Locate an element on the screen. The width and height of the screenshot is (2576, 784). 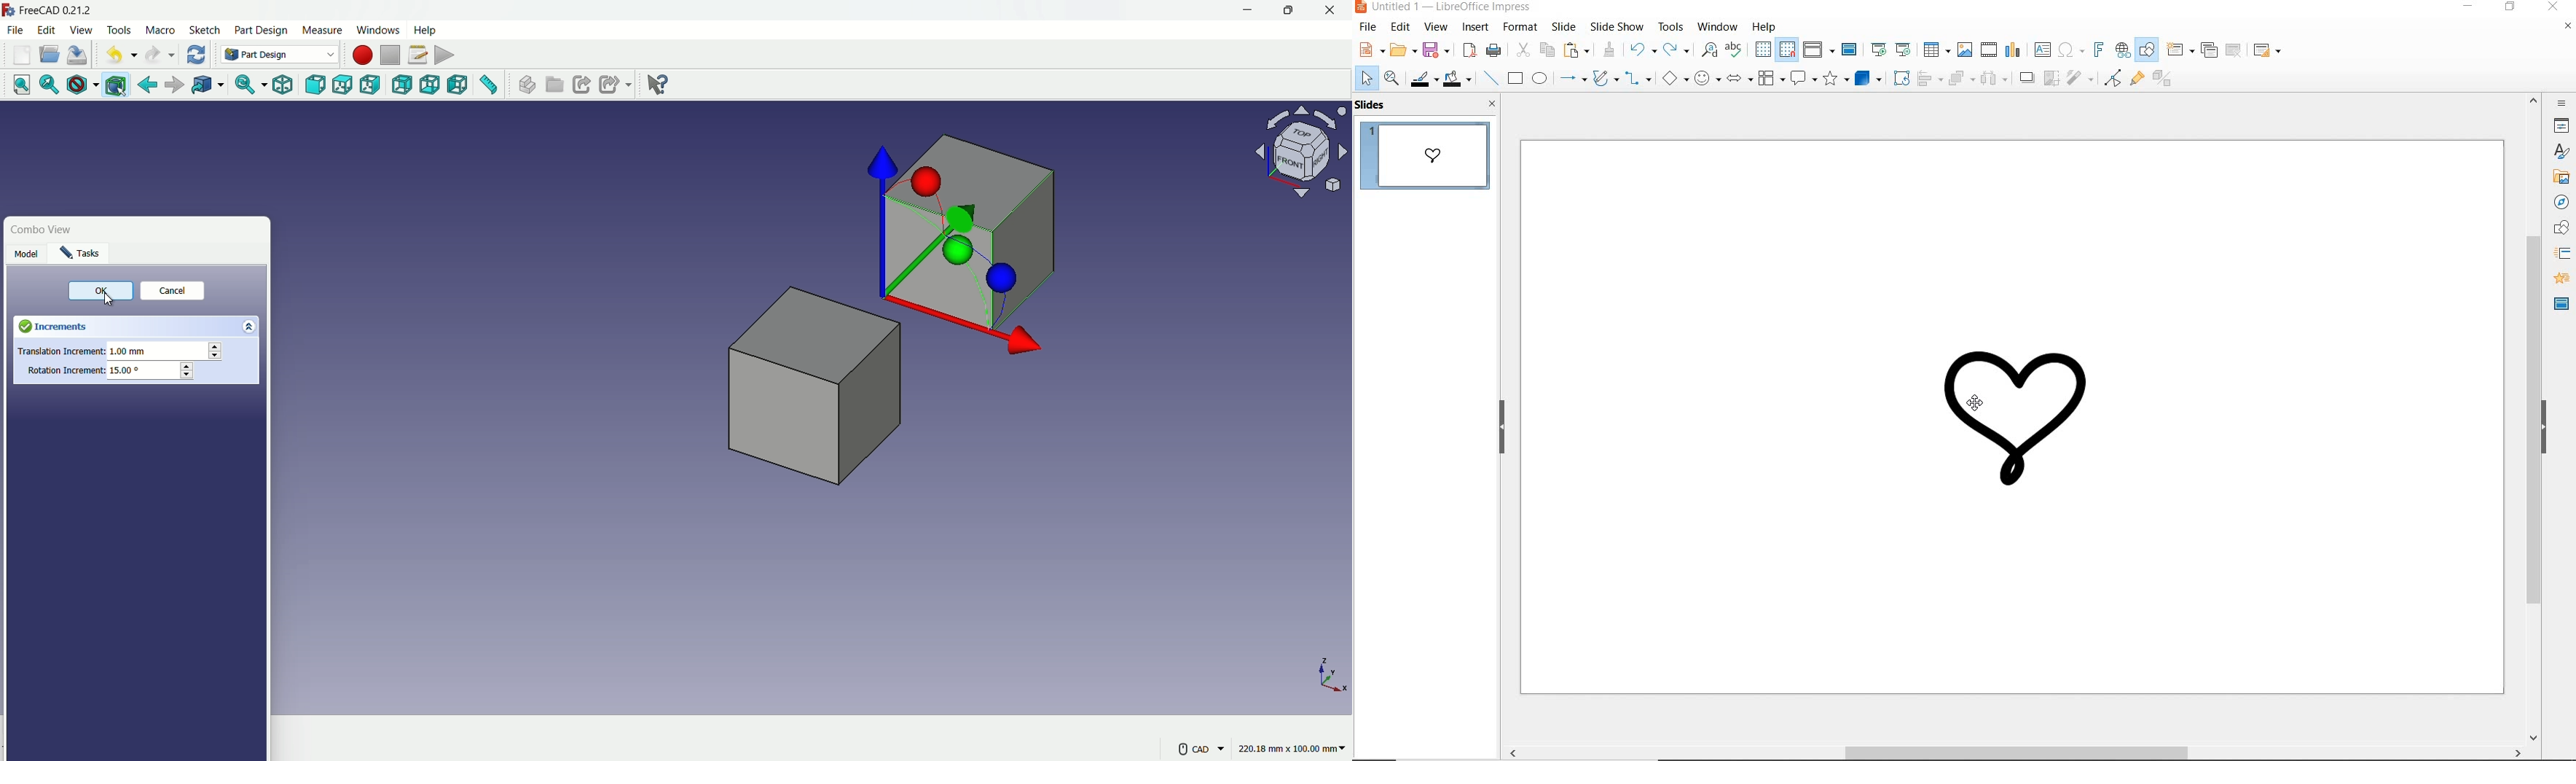
snap to grid is located at coordinates (1788, 50).